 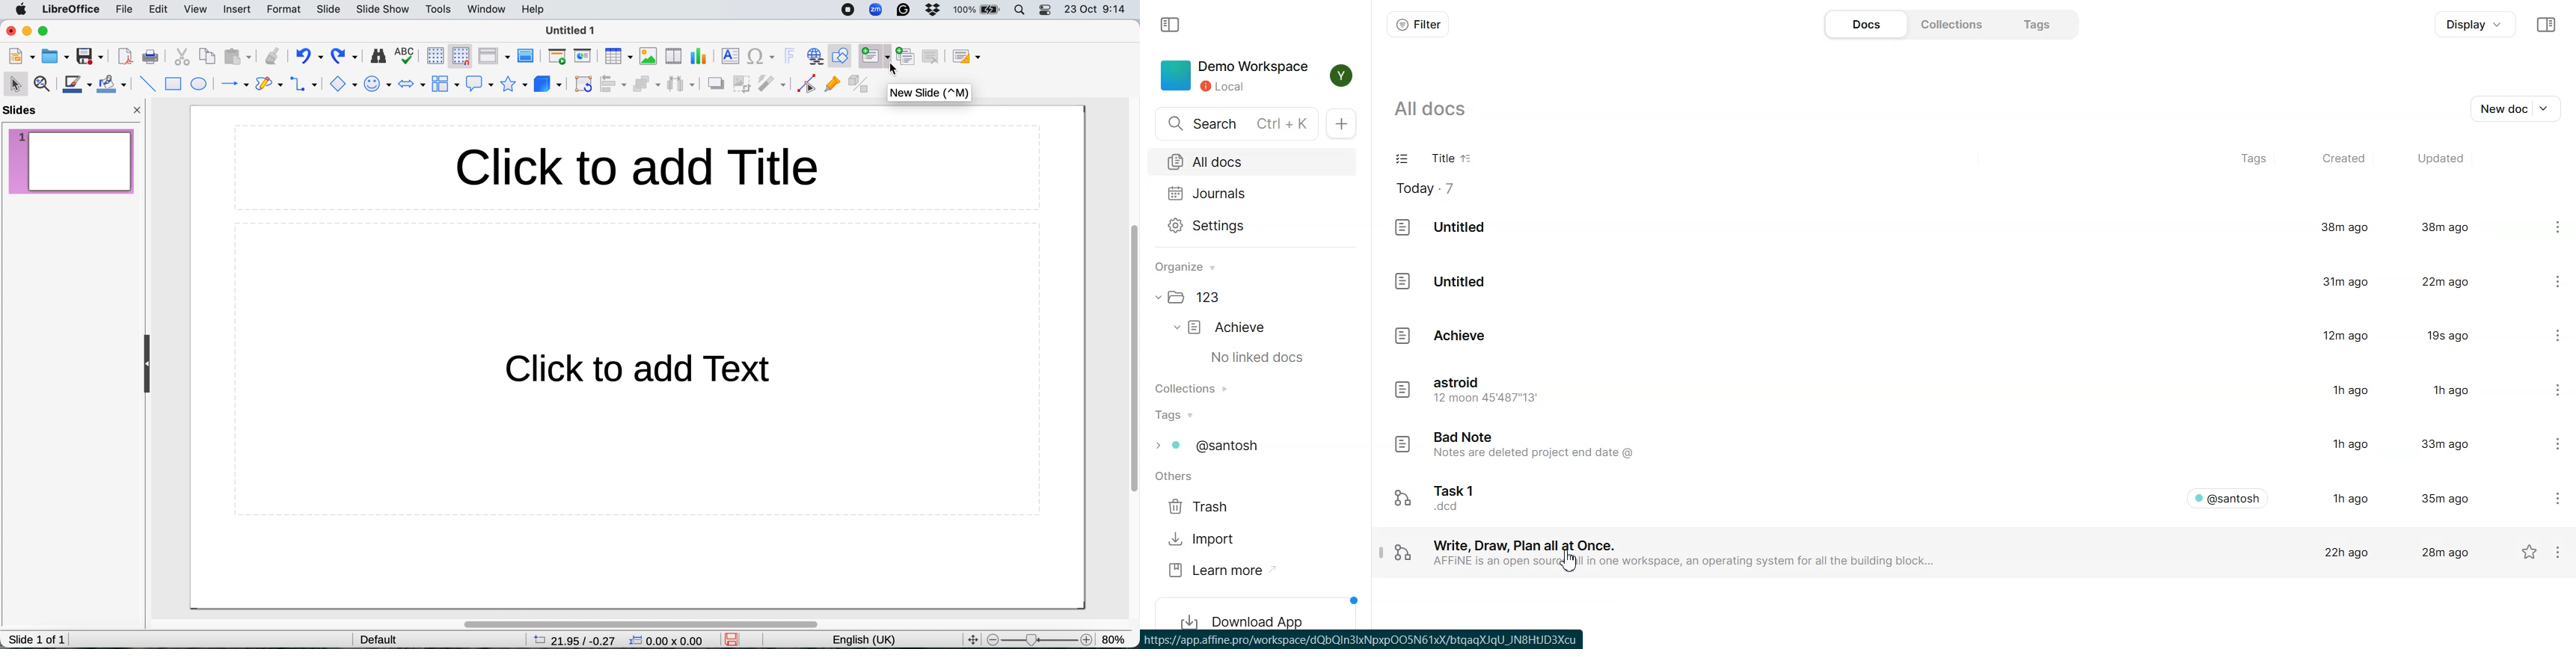 What do you see at coordinates (444, 85) in the screenshot?
I see `flowchart` at bounding box center [444, 85].